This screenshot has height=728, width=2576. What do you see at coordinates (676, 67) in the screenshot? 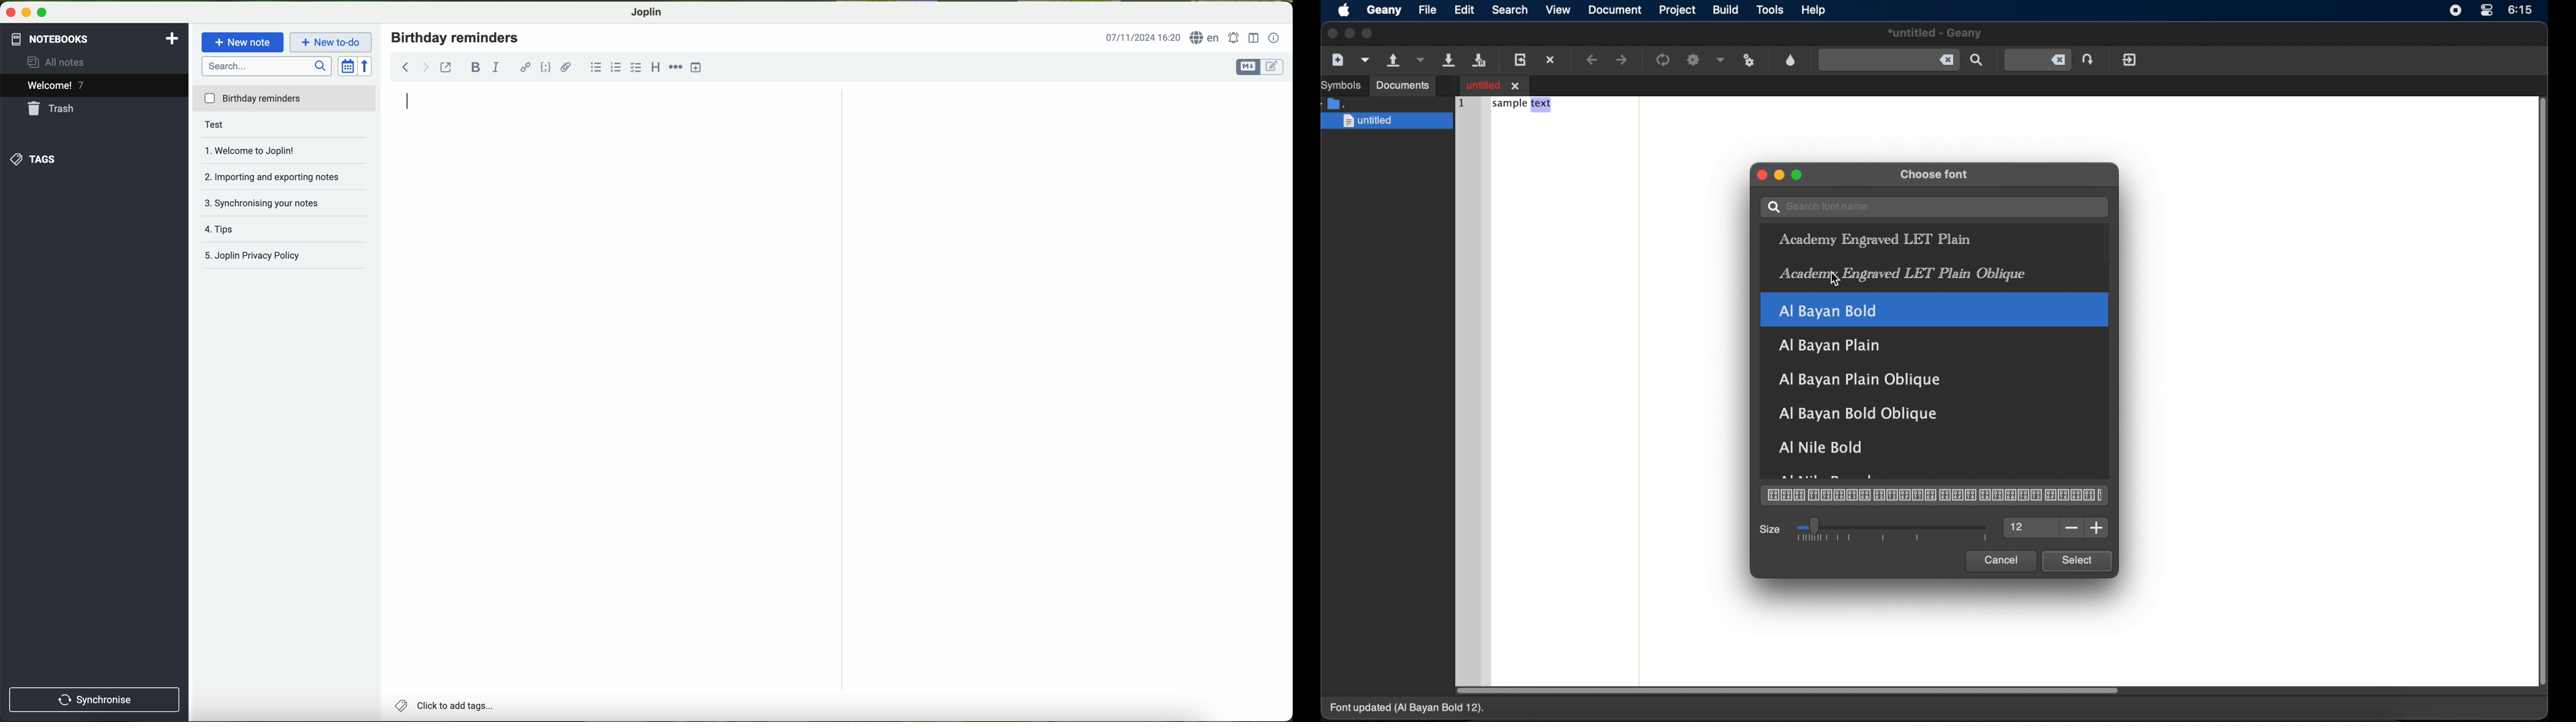
I see `horizontal rule` at bounding box center [676, 67].